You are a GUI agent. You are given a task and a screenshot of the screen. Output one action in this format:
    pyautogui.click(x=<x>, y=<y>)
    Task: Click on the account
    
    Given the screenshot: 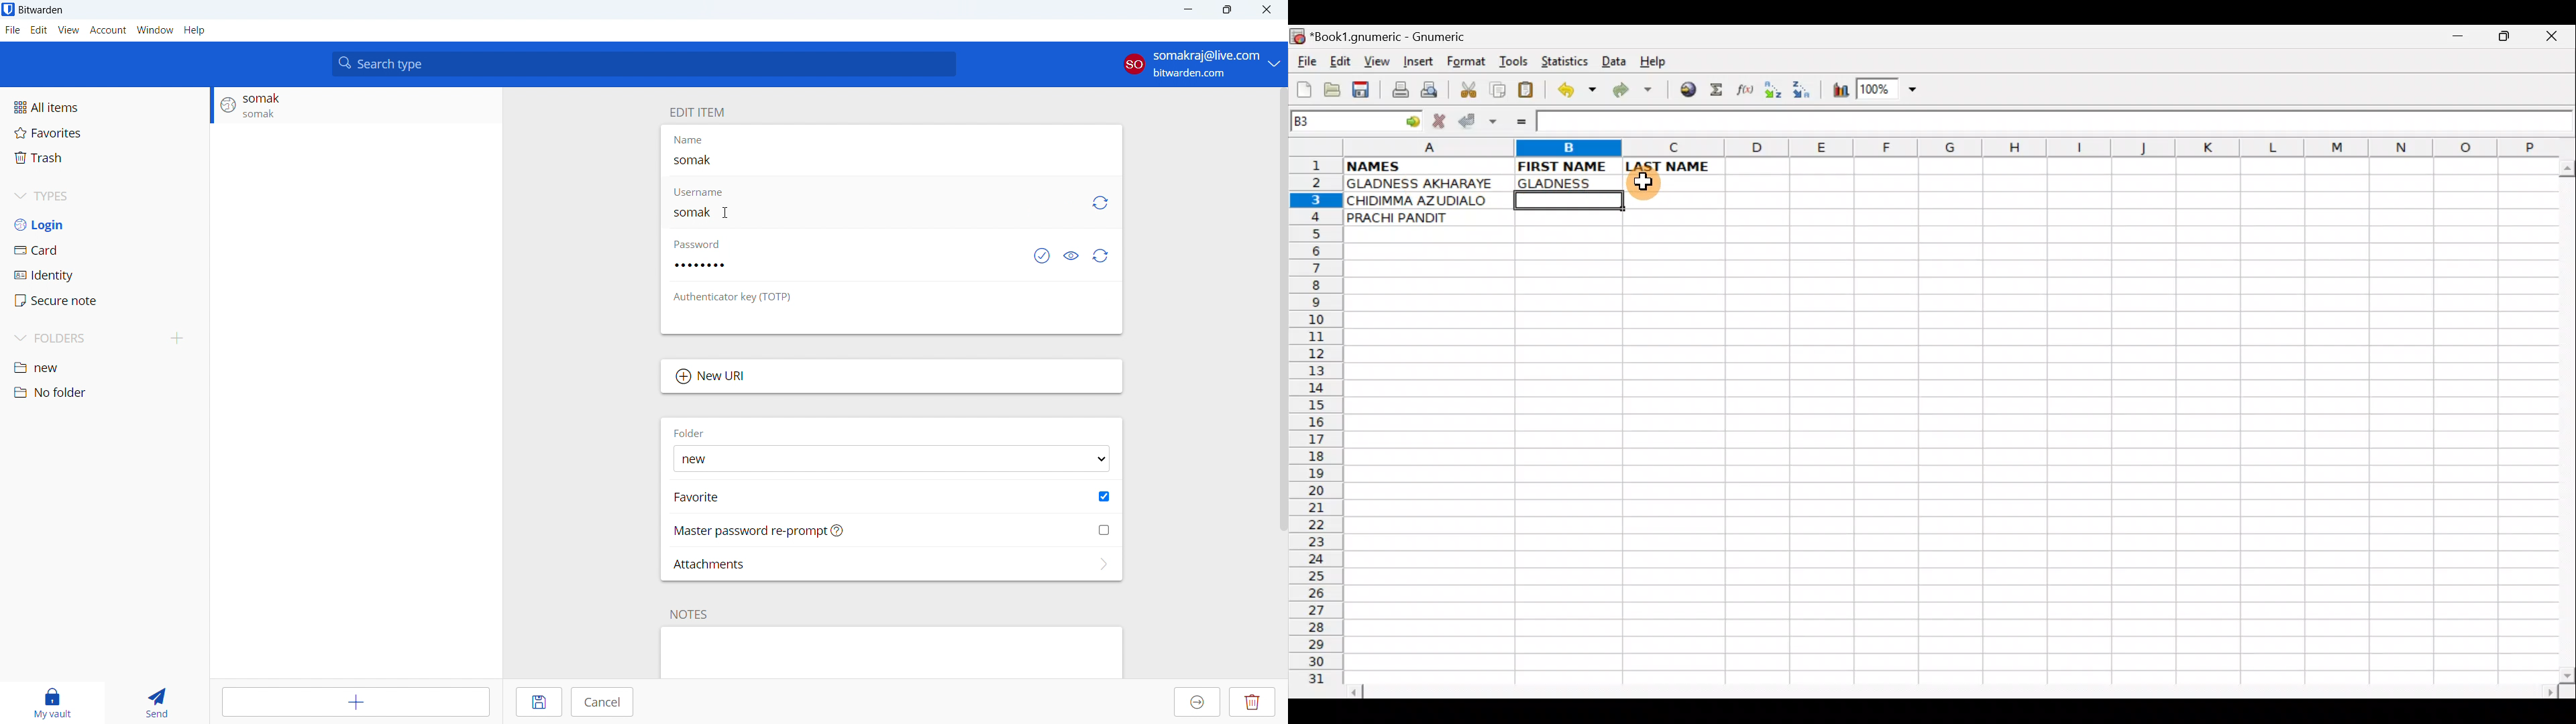 What is the action you would take?
    pyautogui.click(x=1199, y=62)
    